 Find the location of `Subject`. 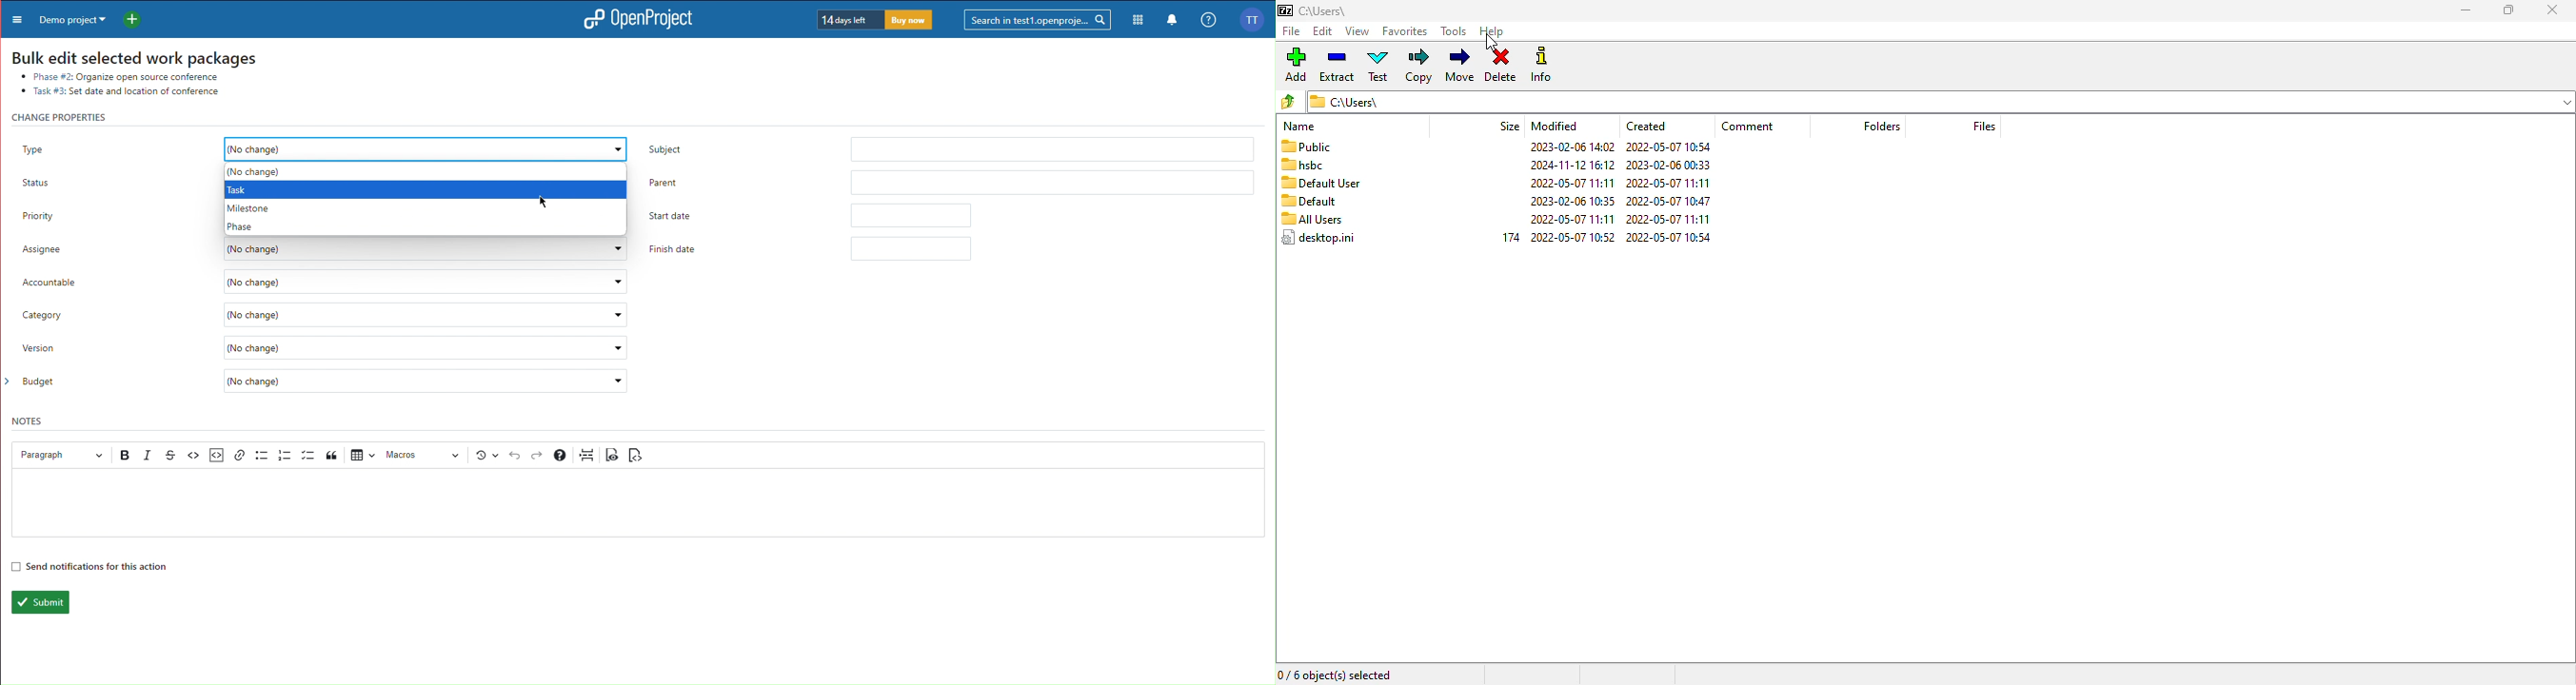

Subject is located at coordinates (949, 146).